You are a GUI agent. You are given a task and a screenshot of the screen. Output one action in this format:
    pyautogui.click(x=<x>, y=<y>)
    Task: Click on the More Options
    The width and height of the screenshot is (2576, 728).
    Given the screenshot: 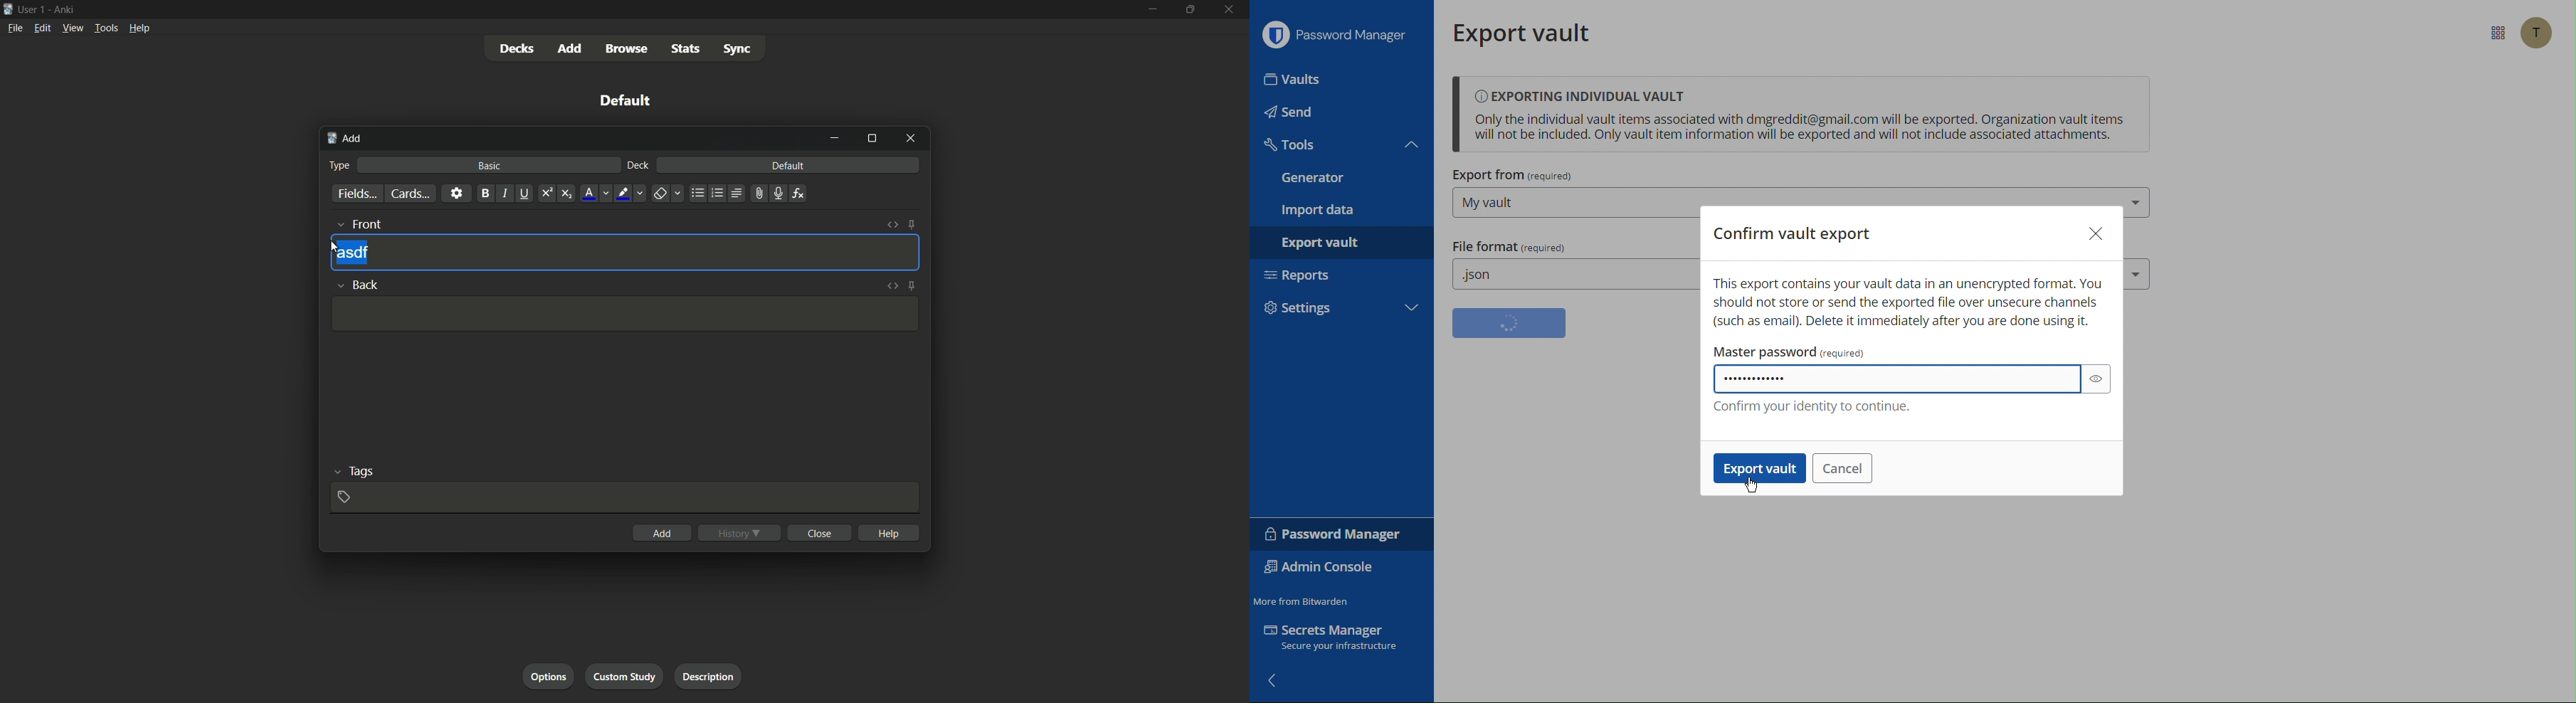 What is the action you would take?
    pyautogui.click(x=2497, y=33)
    